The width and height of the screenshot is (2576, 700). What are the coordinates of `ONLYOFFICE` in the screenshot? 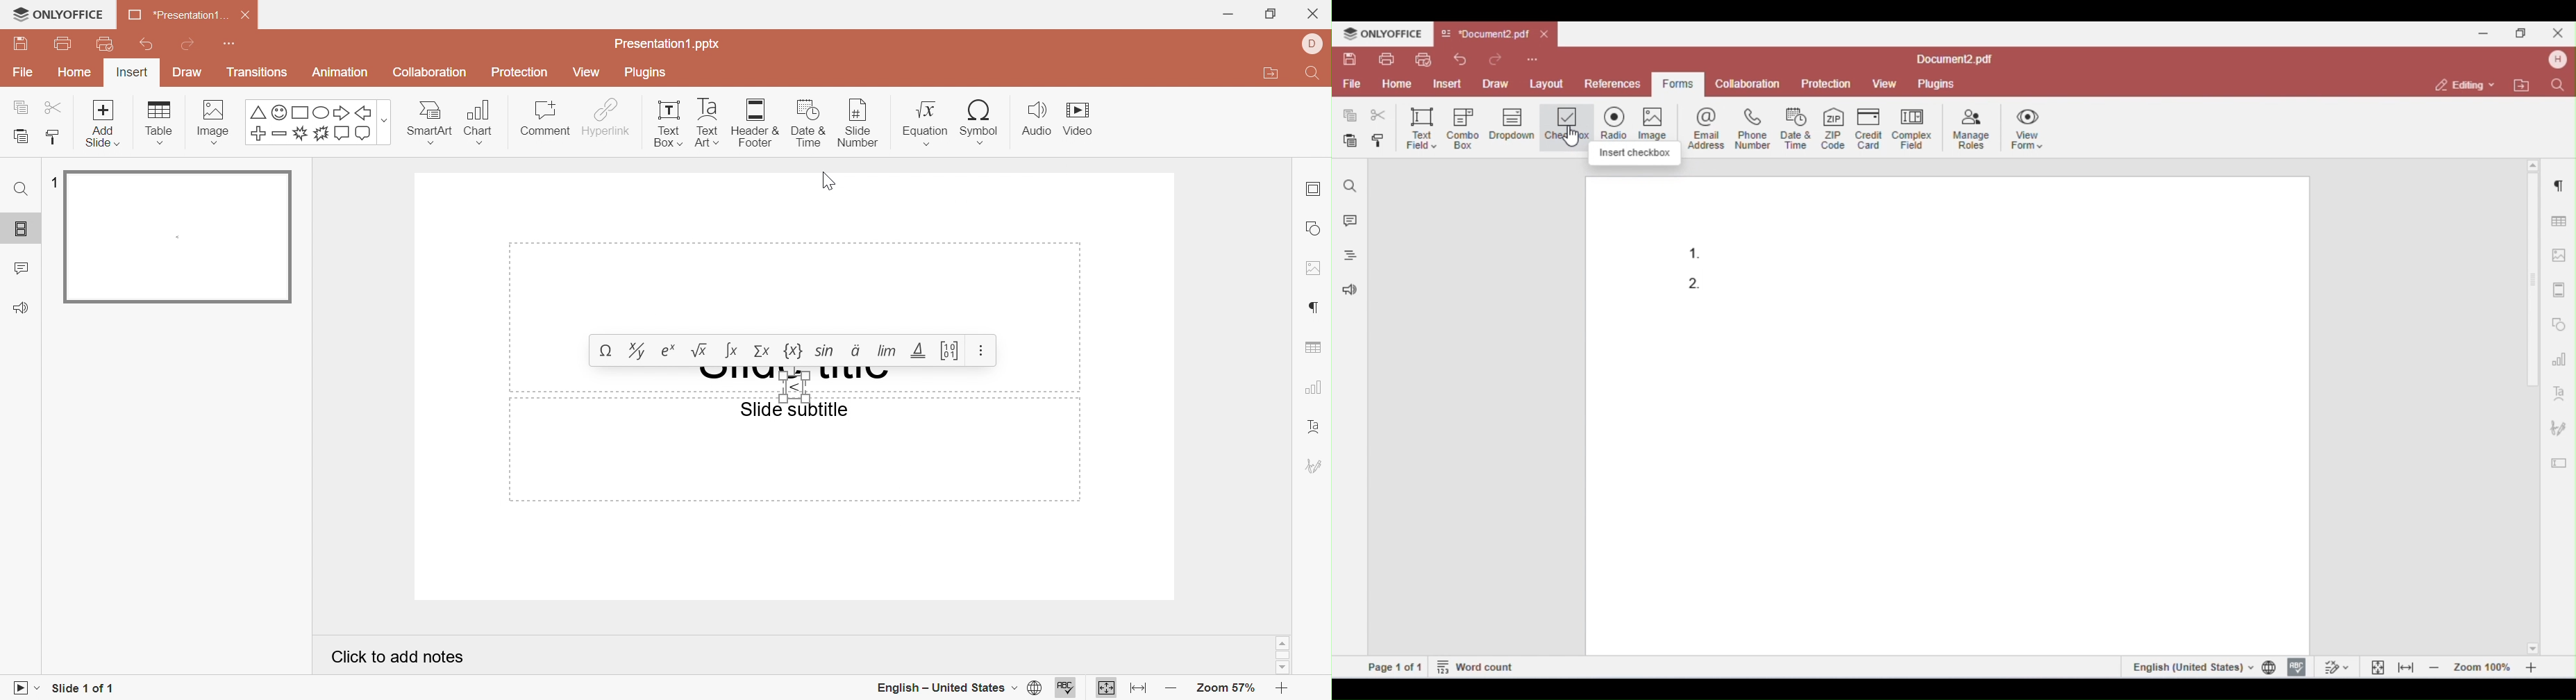 It's located at (58, 16).